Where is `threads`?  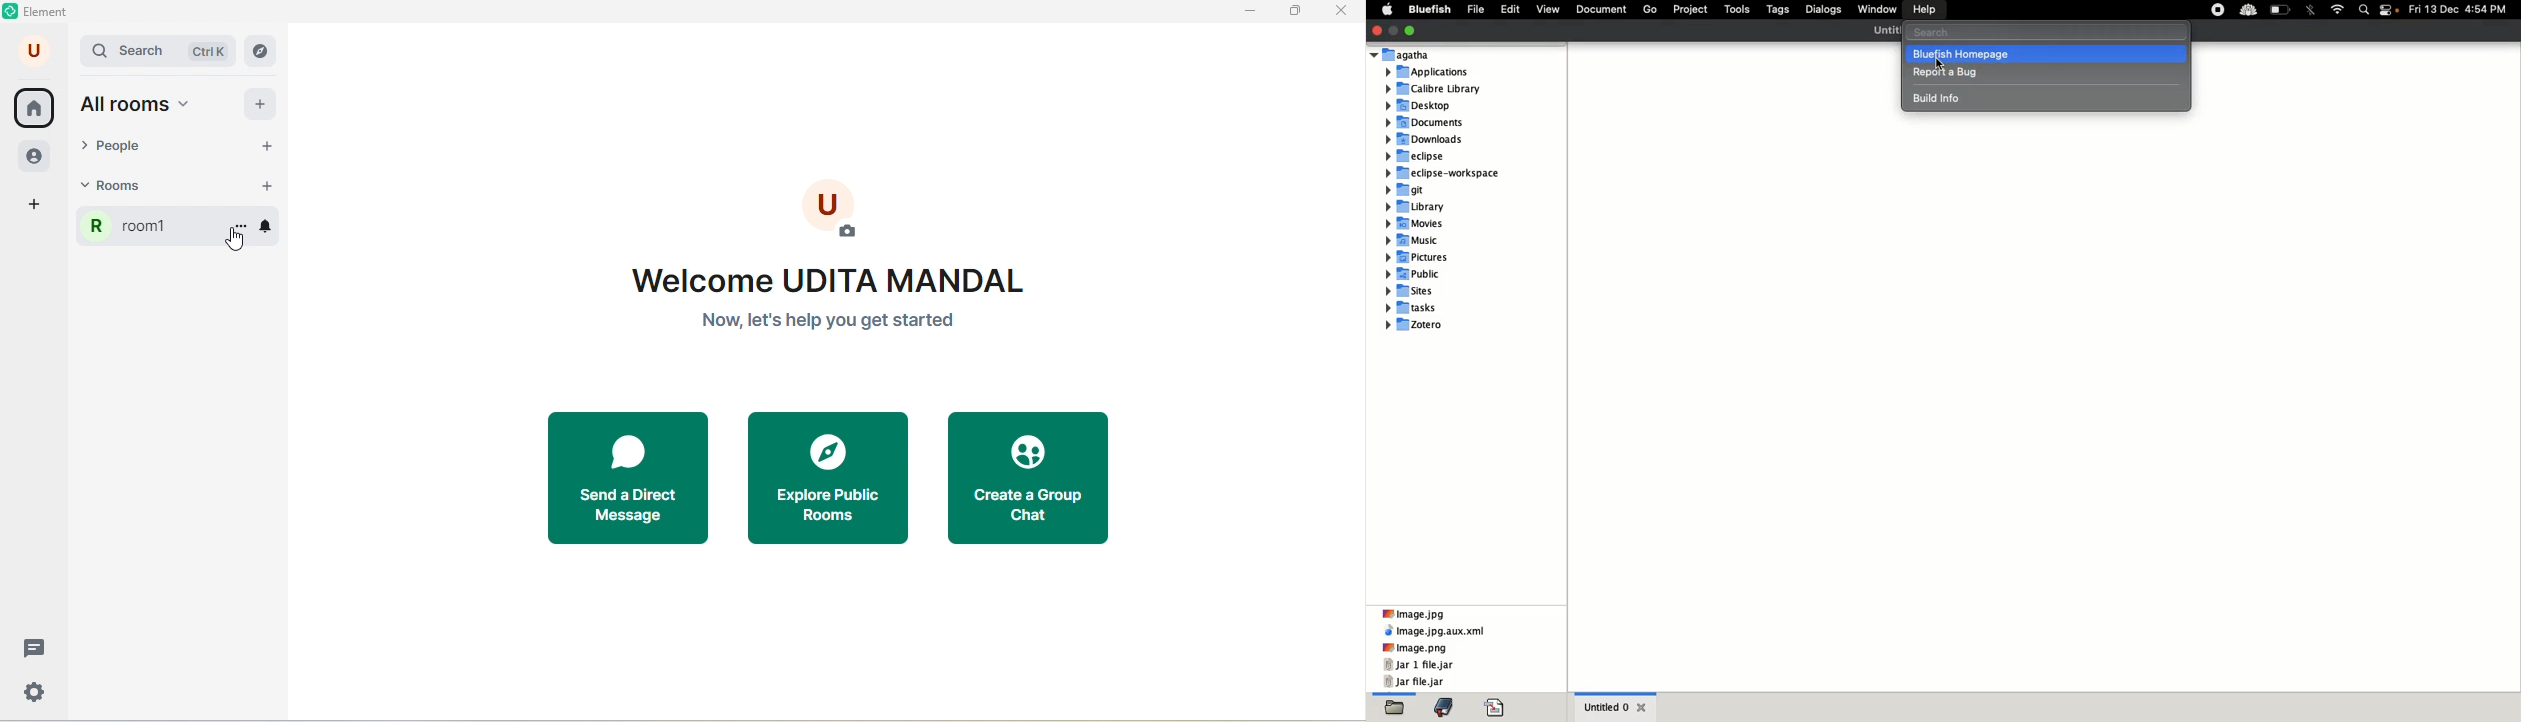
threads is located at coordinates (33, 646).